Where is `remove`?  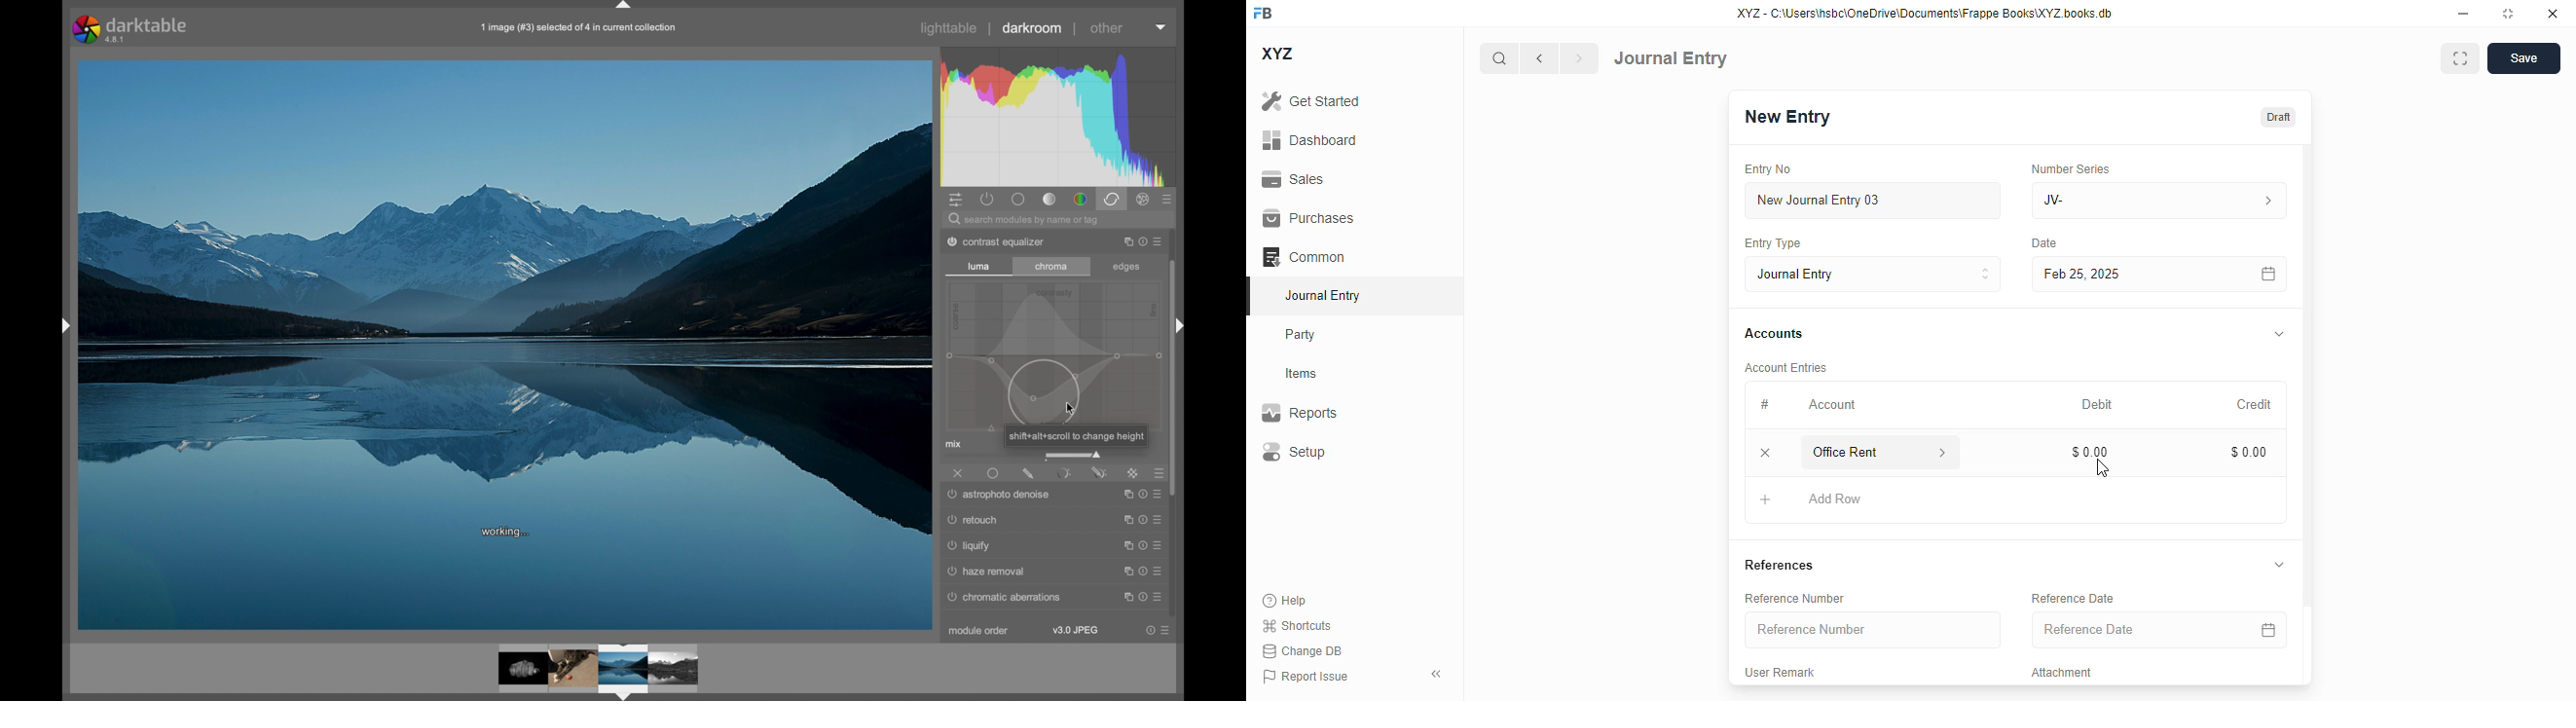
remove is located at coordinates (1765, 452).